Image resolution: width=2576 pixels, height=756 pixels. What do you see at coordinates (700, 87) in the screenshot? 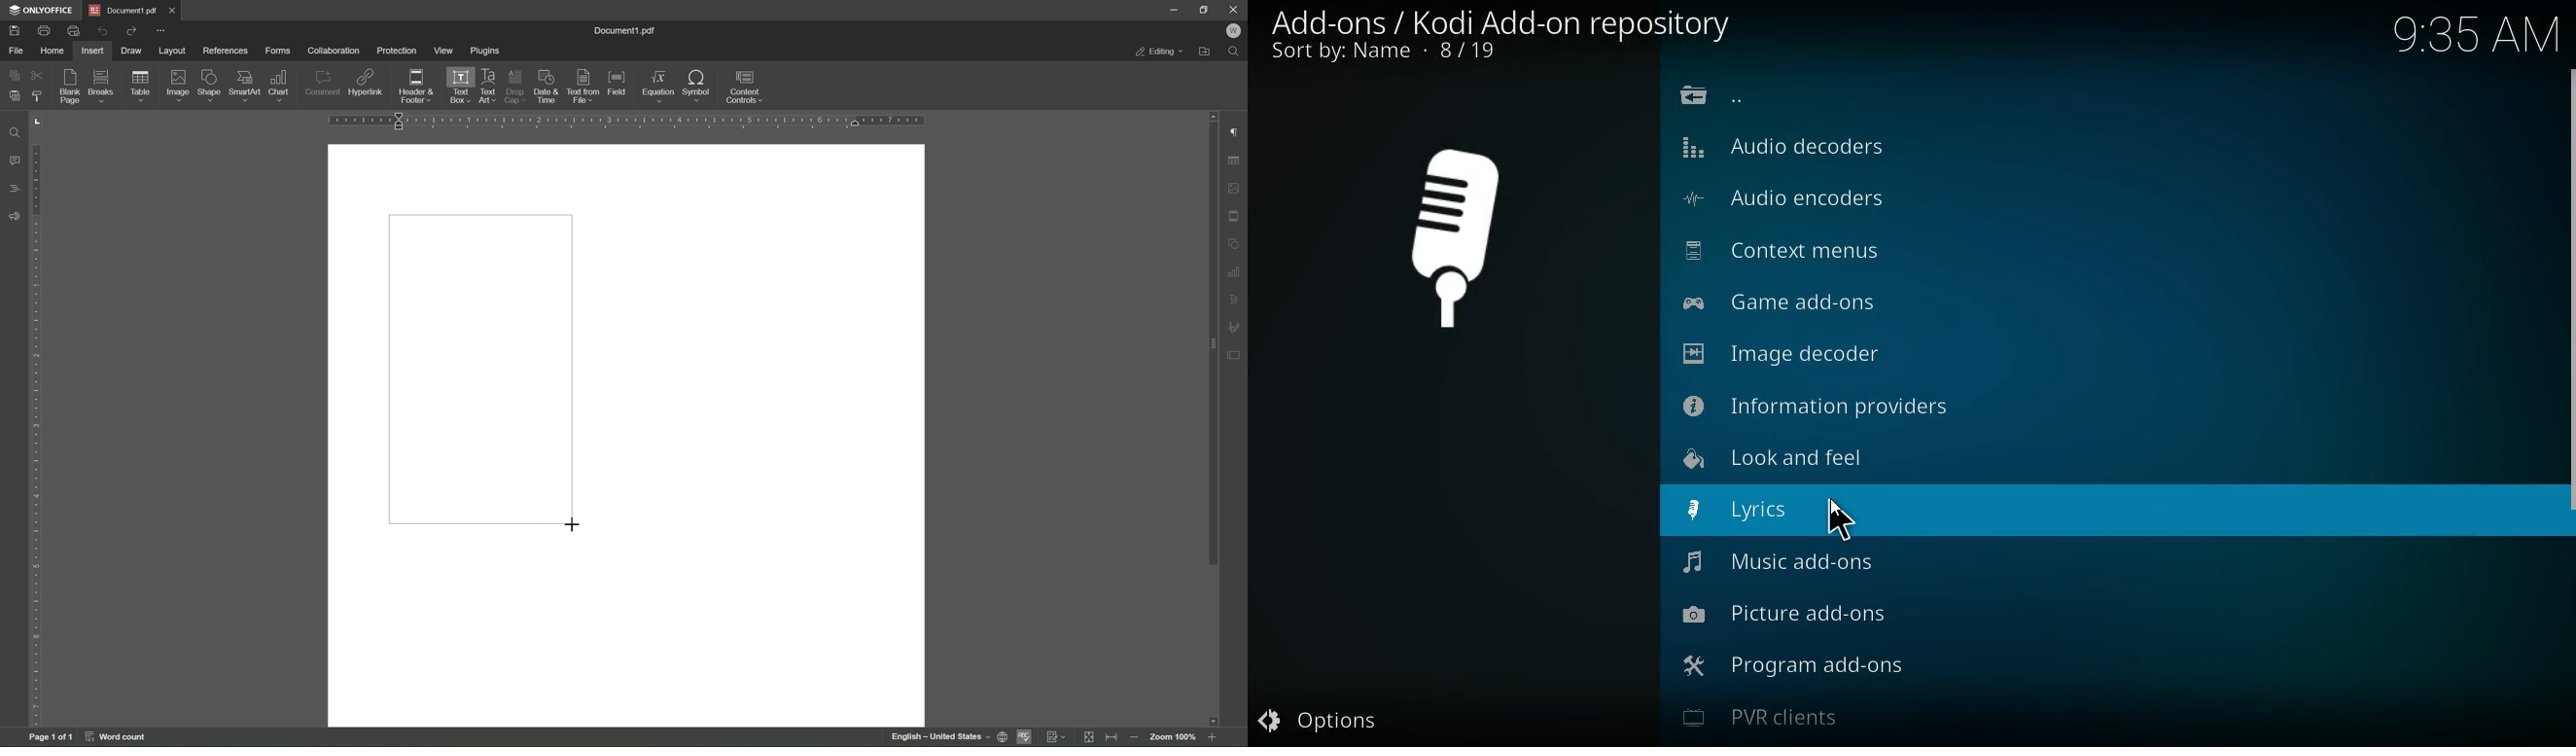
I see `symbol` at bounding box center [700, 87].